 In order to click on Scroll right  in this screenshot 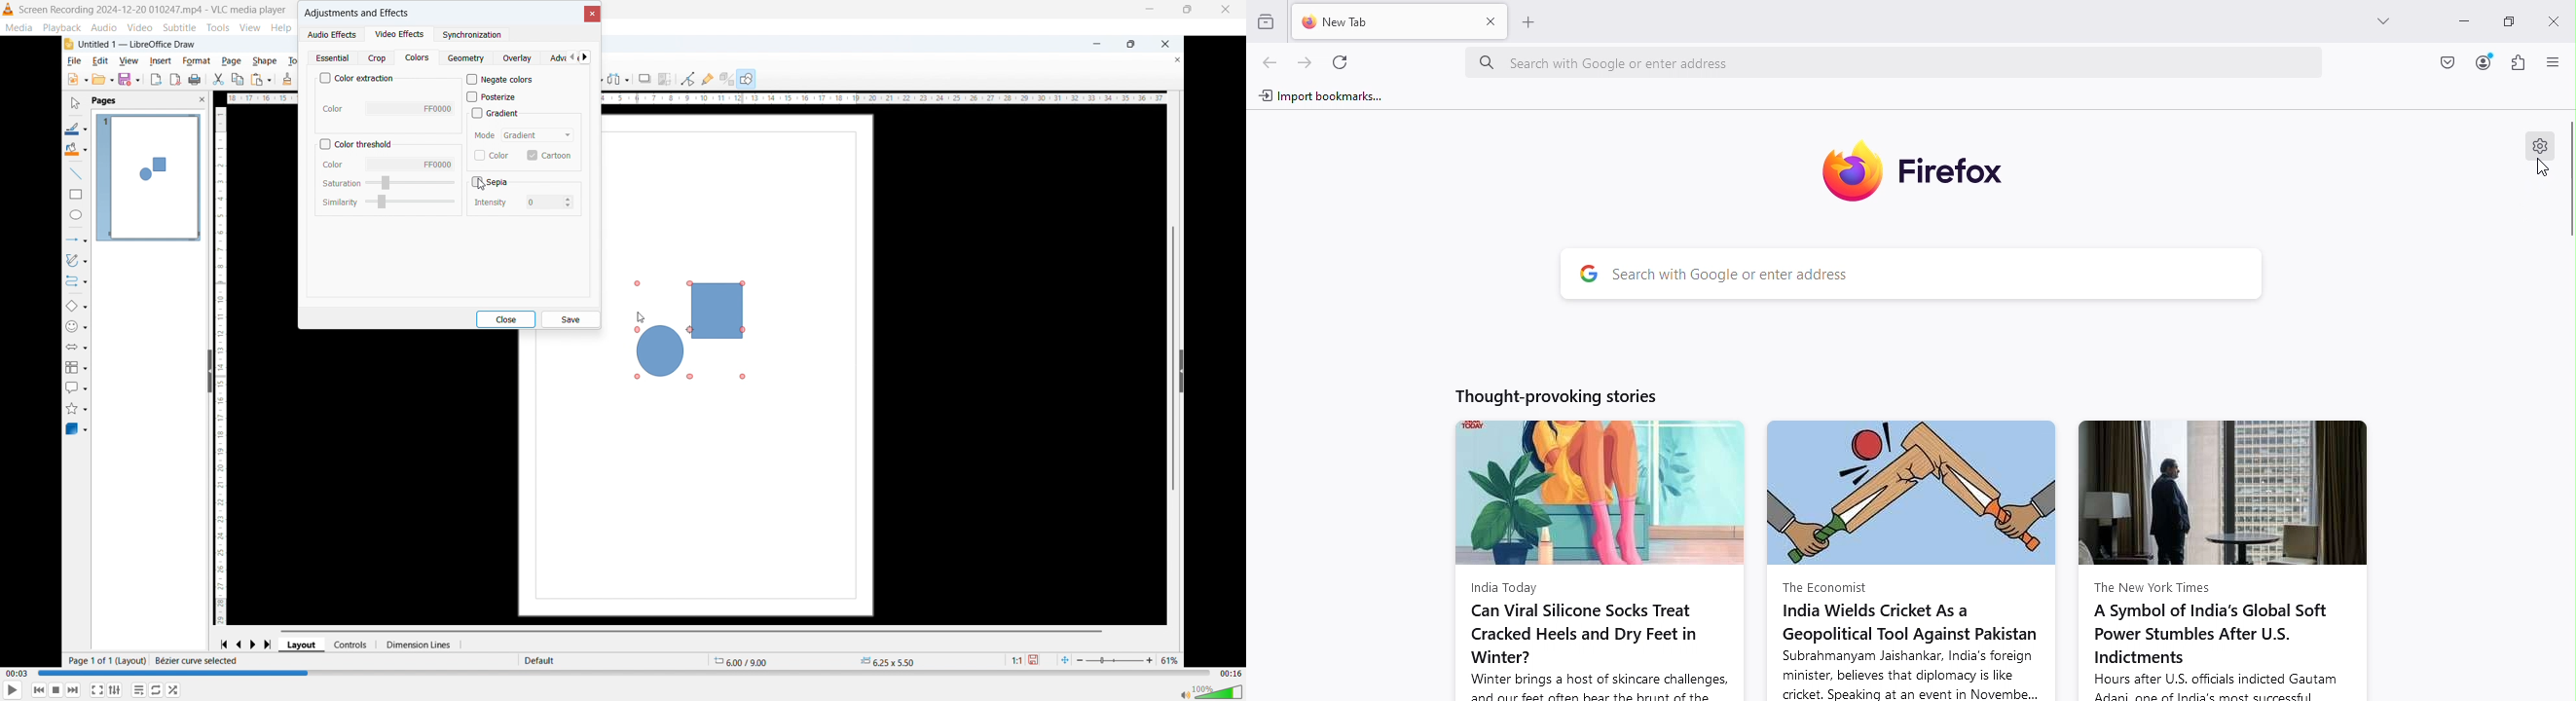, I will do `click(585, 56)`.